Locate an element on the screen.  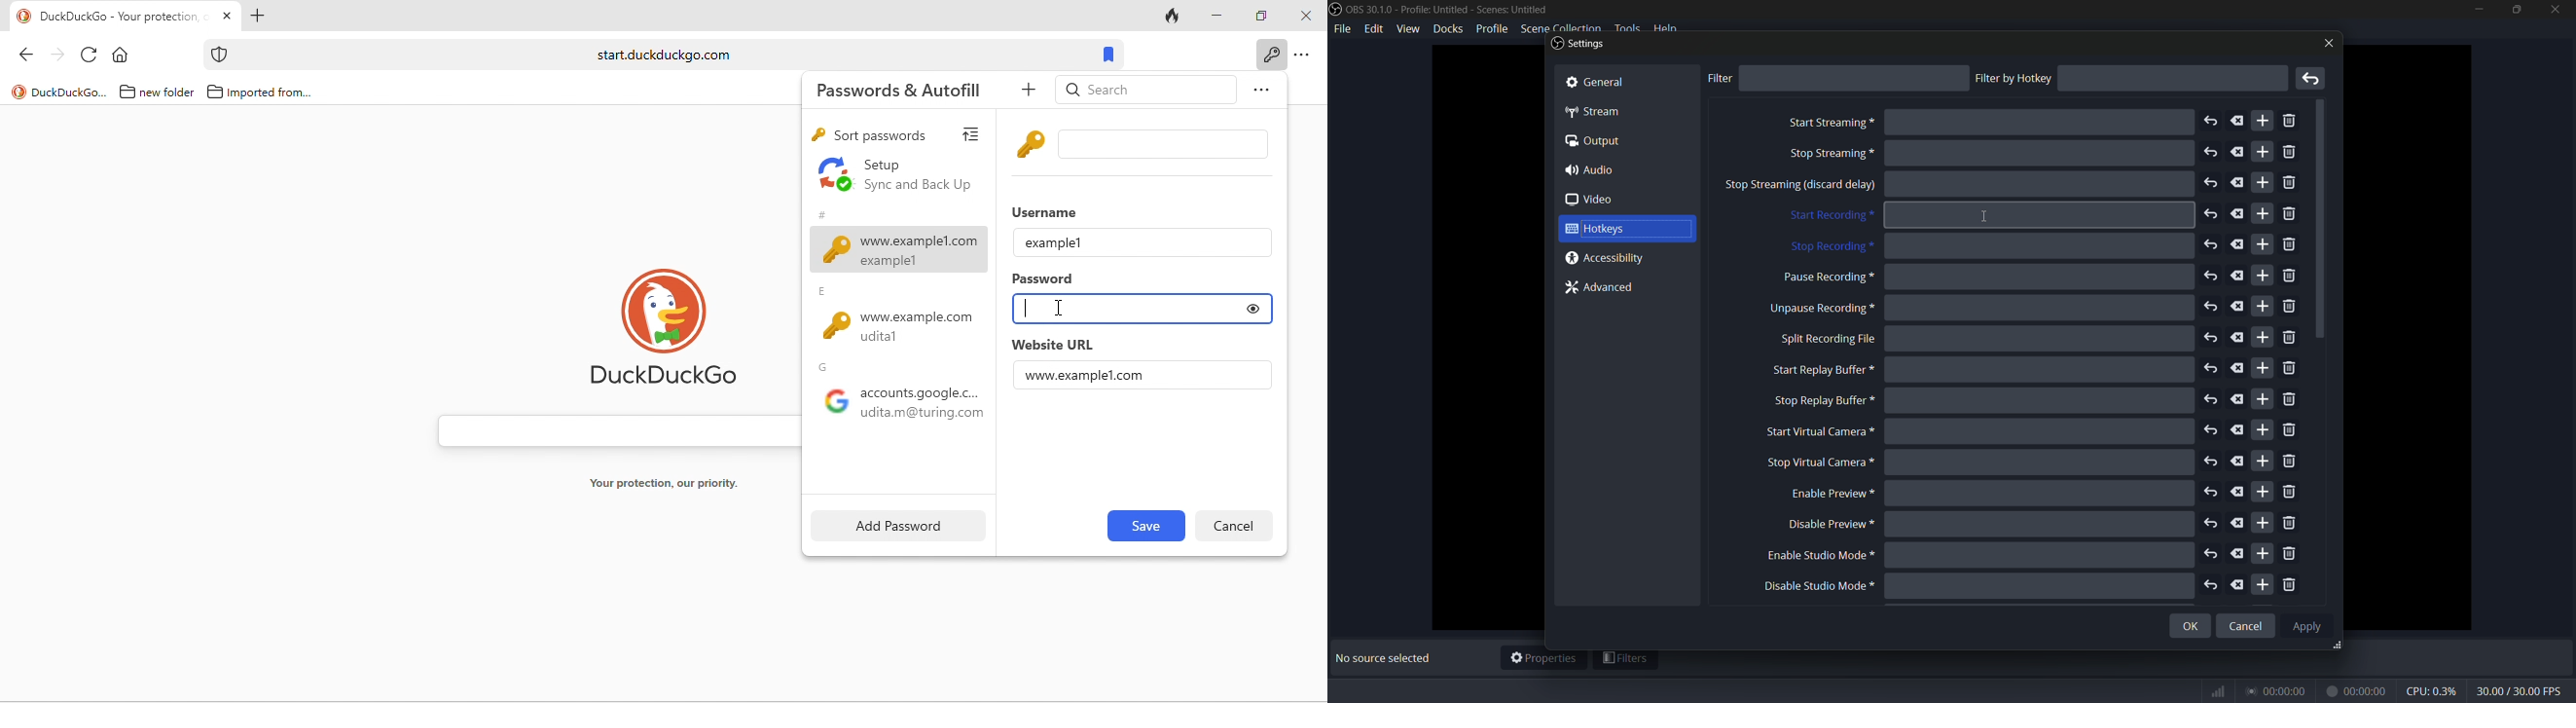
enable preview is located at coordinates (1828, 494).